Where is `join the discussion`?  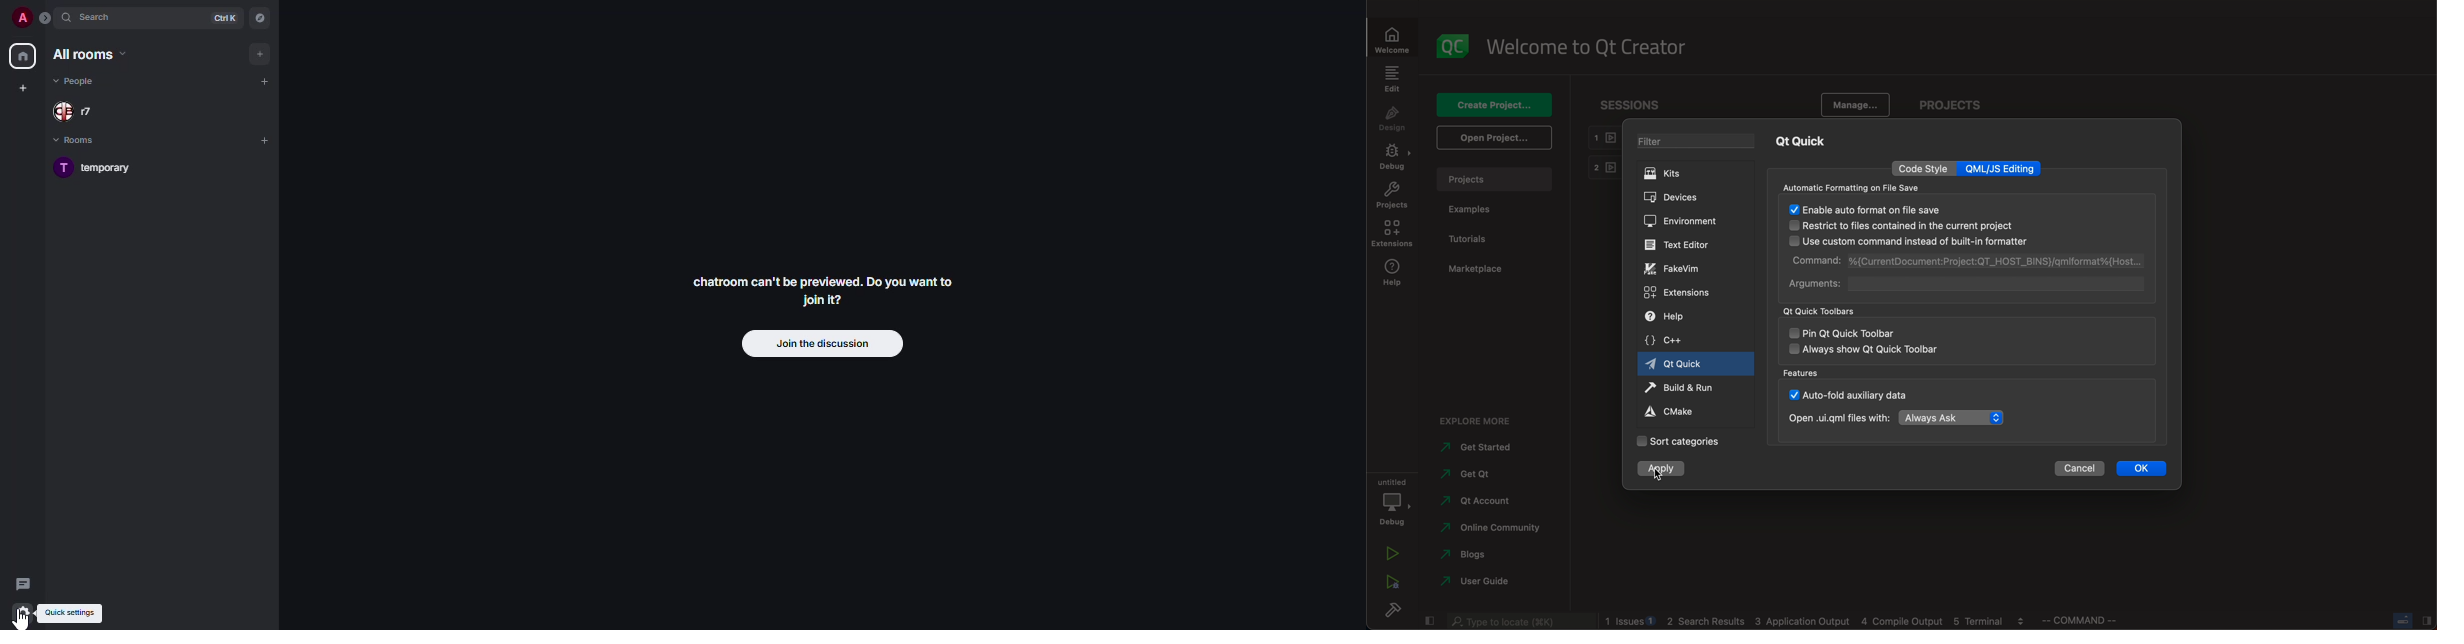 join the discussion is located at coordinates (822, 342).